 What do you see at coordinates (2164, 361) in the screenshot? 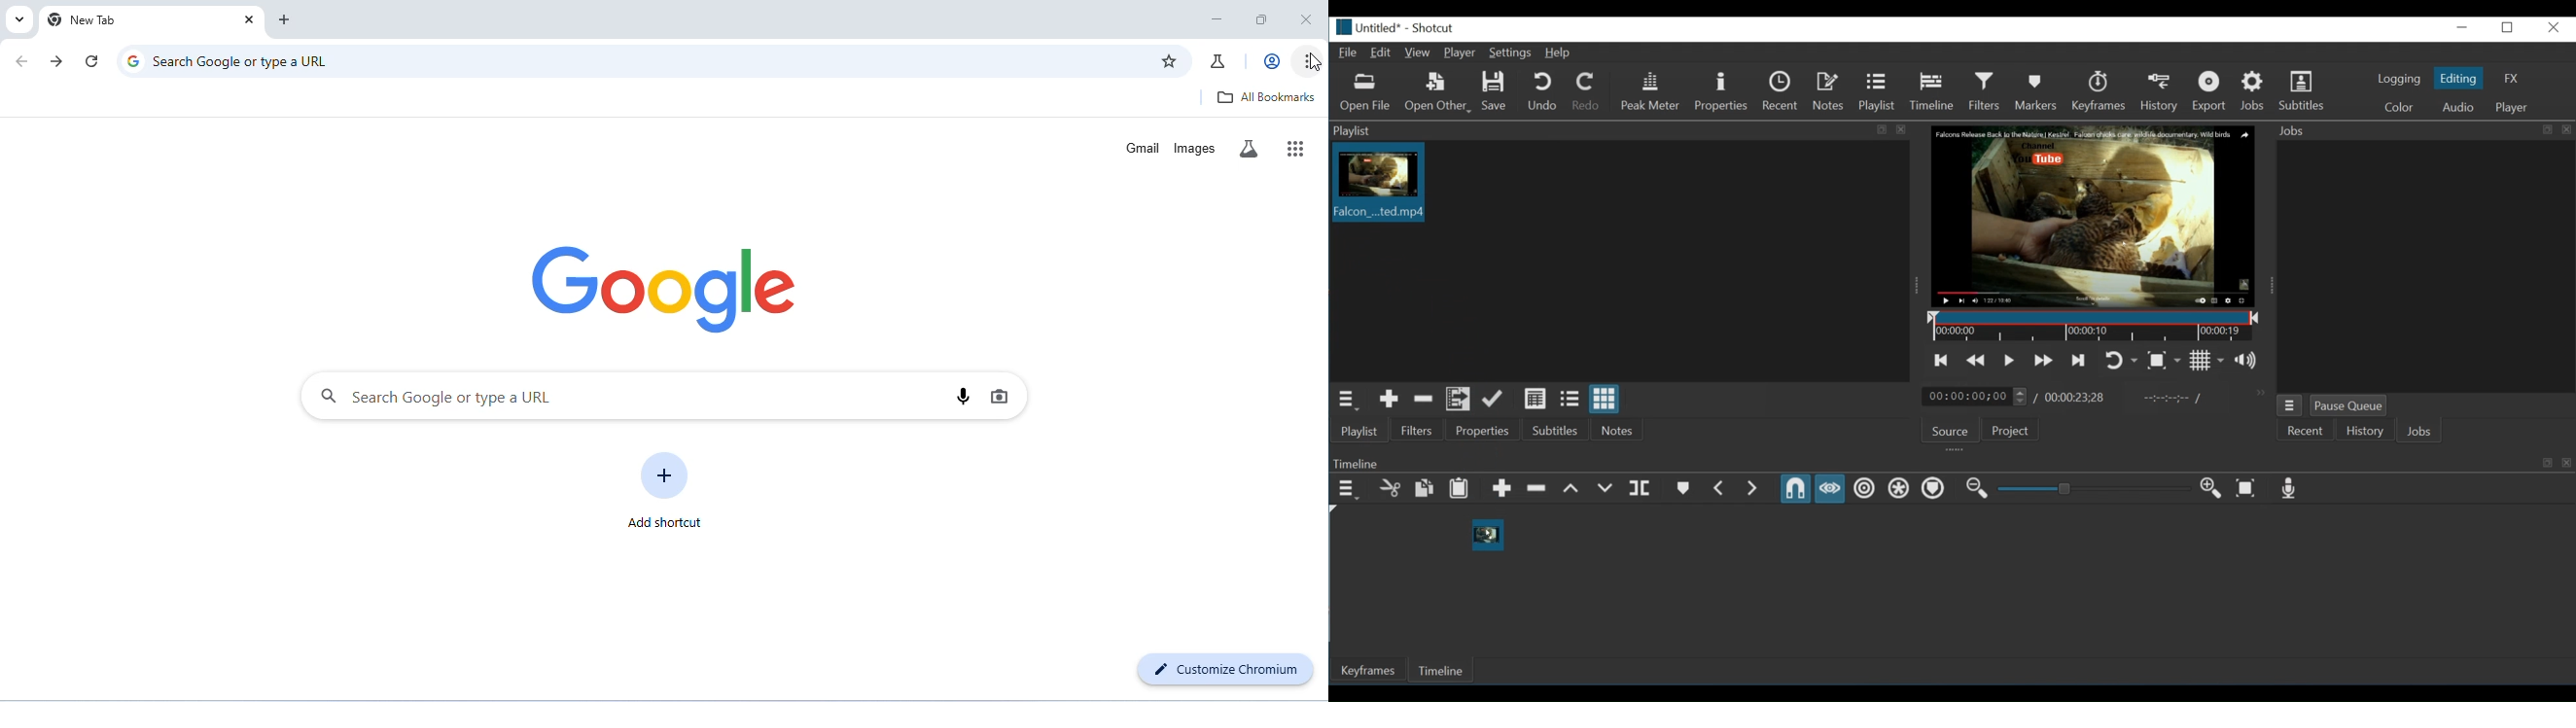
I see `Toggle zoom` at bounding box center [2164, 361].